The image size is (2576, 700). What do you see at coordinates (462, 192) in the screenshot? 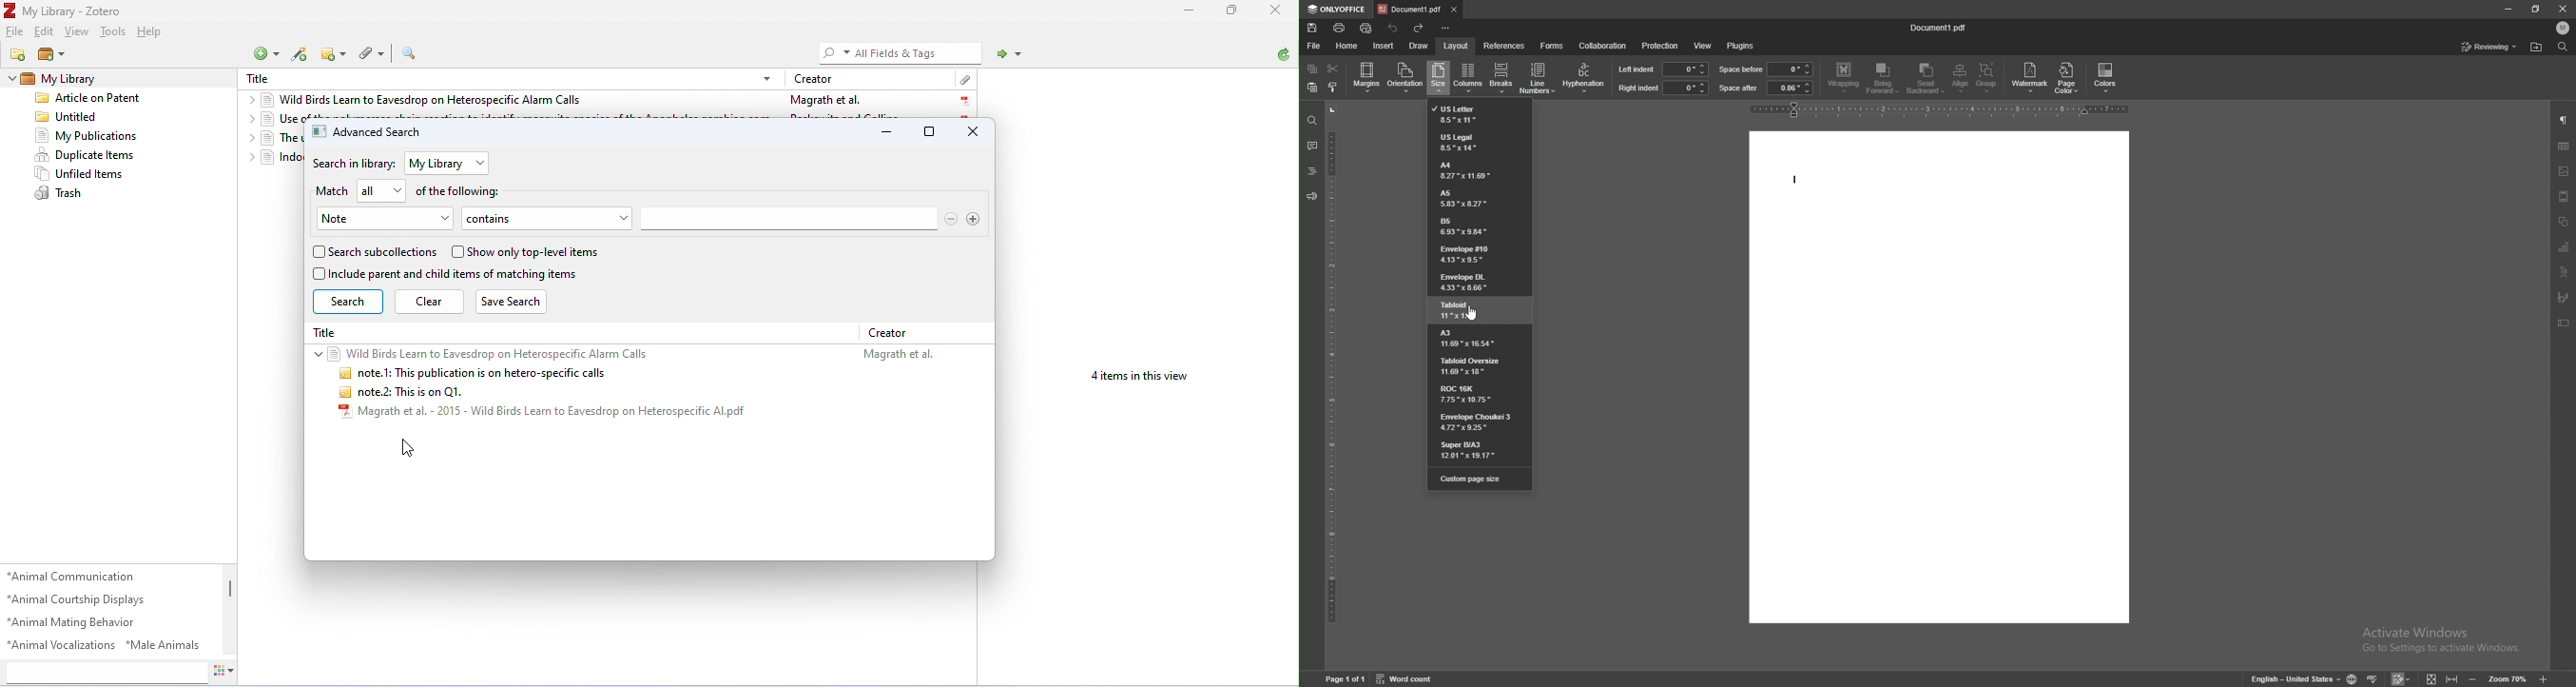
I see `of the following:` at bounding box center [462, 192].